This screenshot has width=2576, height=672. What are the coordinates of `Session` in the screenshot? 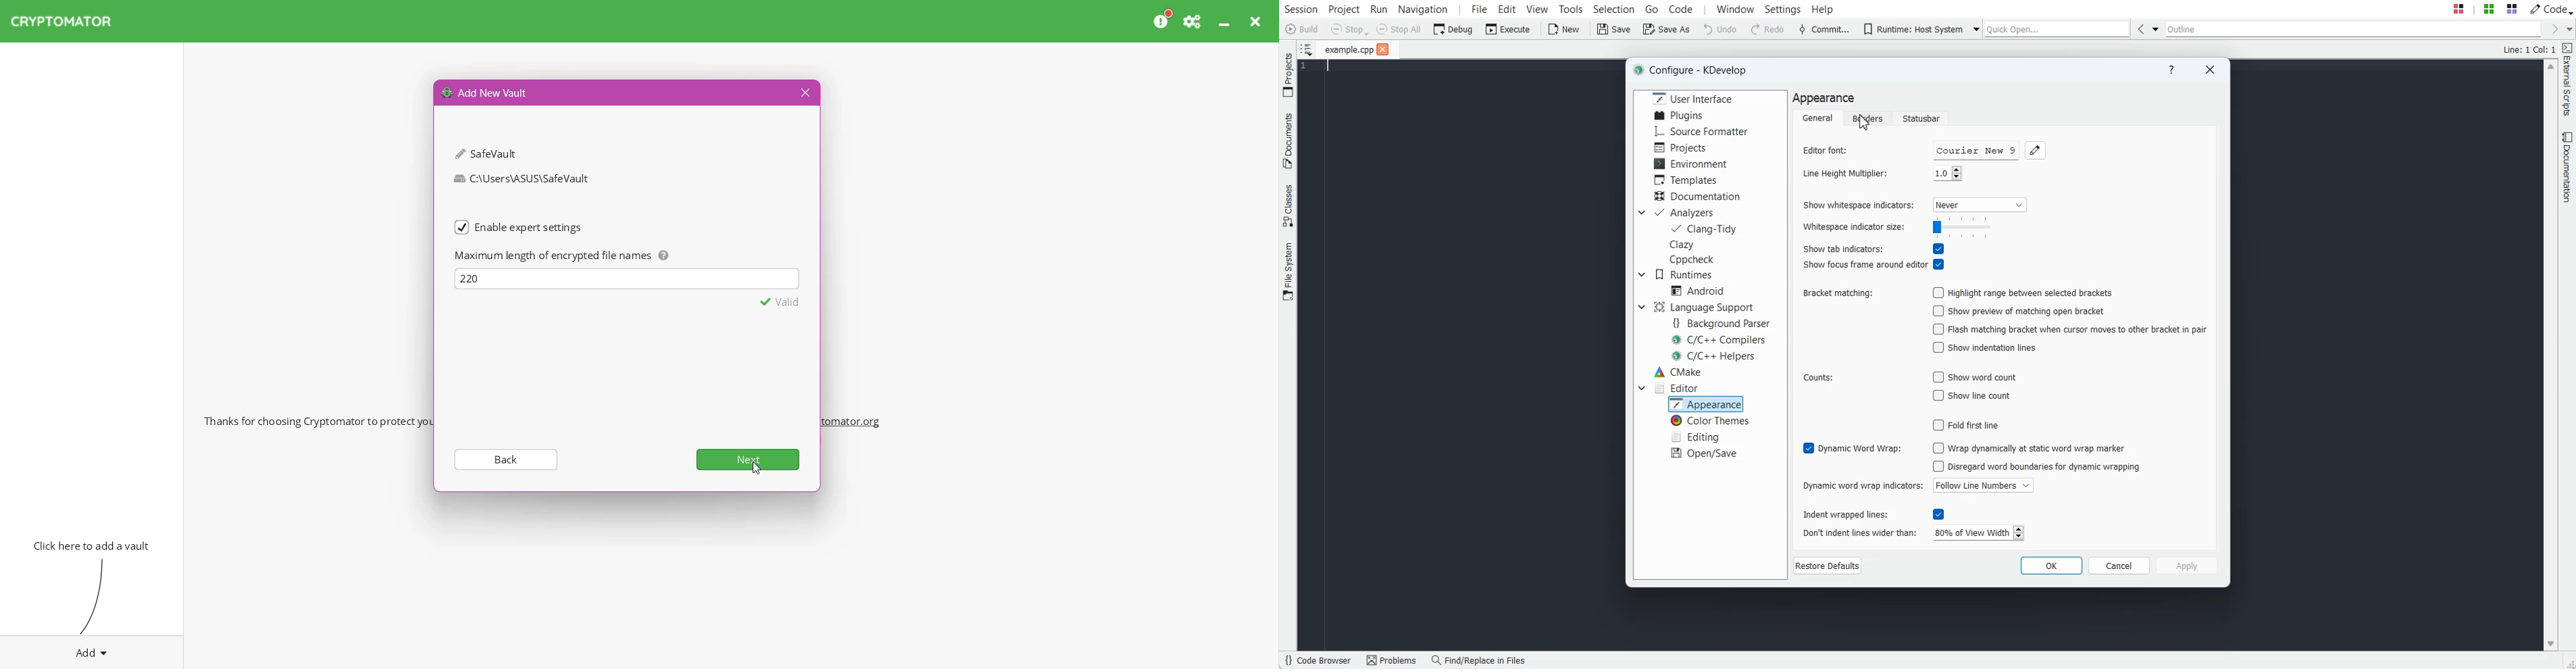 It's located at (1301, 9).